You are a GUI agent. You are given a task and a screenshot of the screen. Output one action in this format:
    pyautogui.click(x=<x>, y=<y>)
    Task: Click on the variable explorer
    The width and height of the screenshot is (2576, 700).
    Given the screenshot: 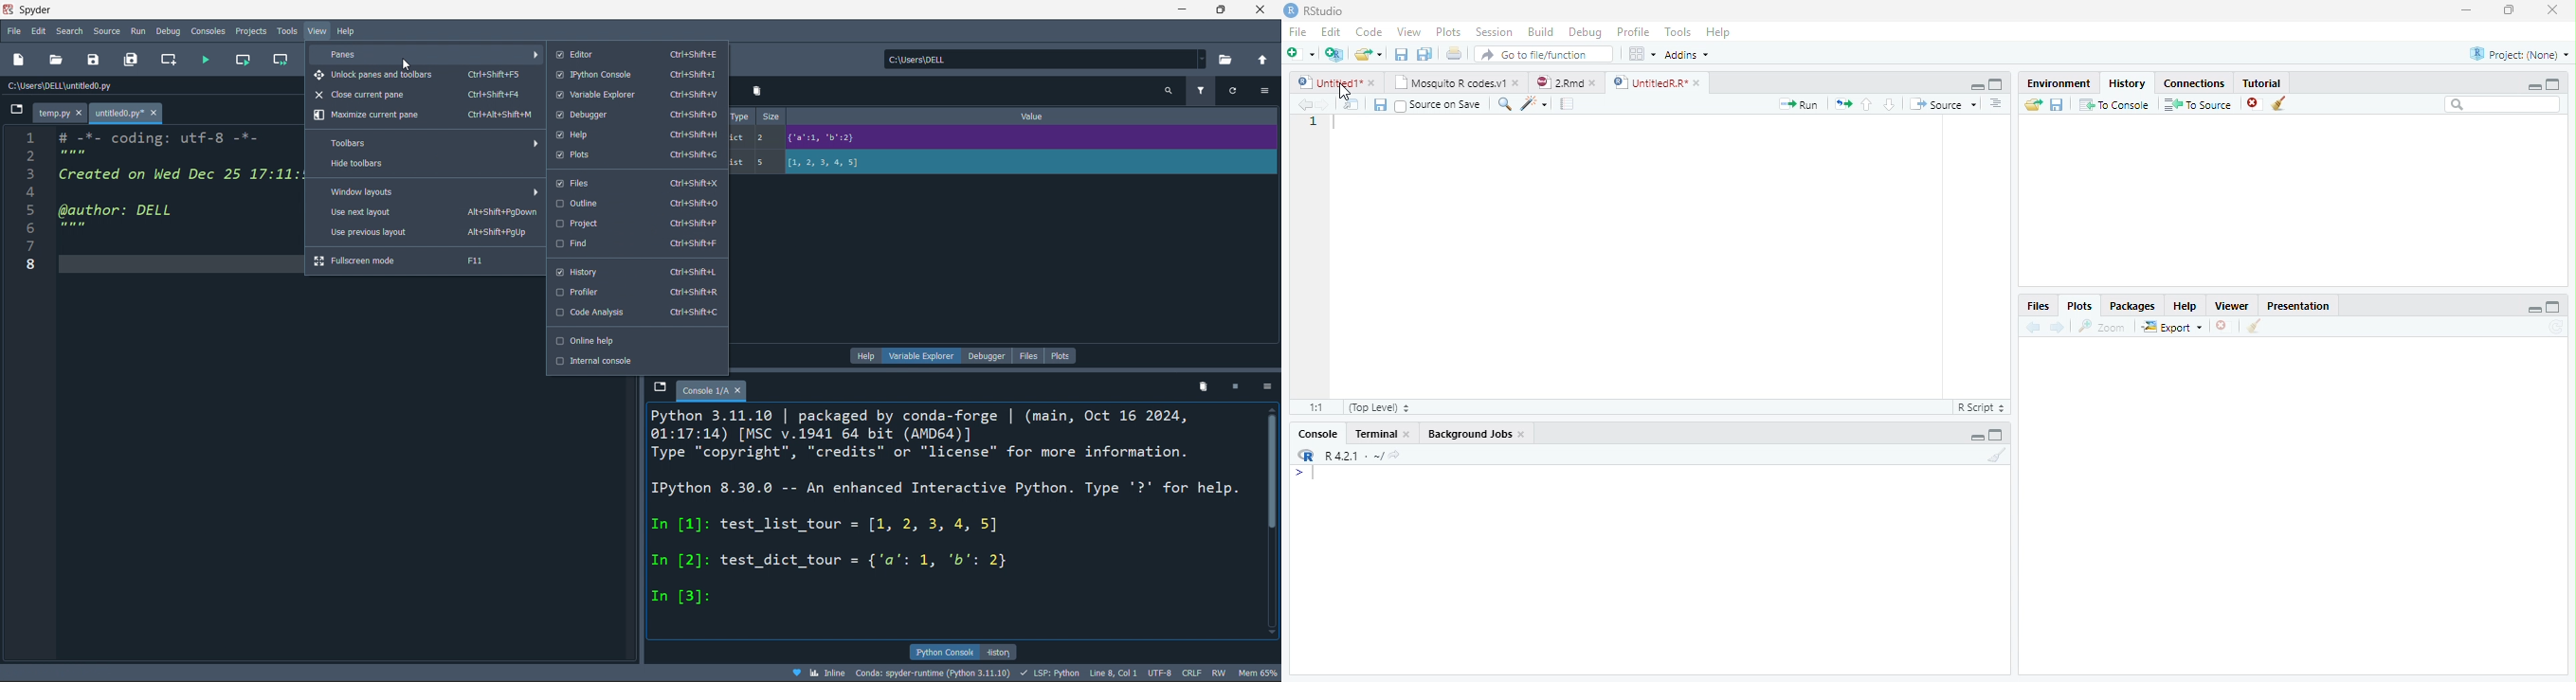 What is the action you would take?
    pyautogui.click(x=639, y=94)
    